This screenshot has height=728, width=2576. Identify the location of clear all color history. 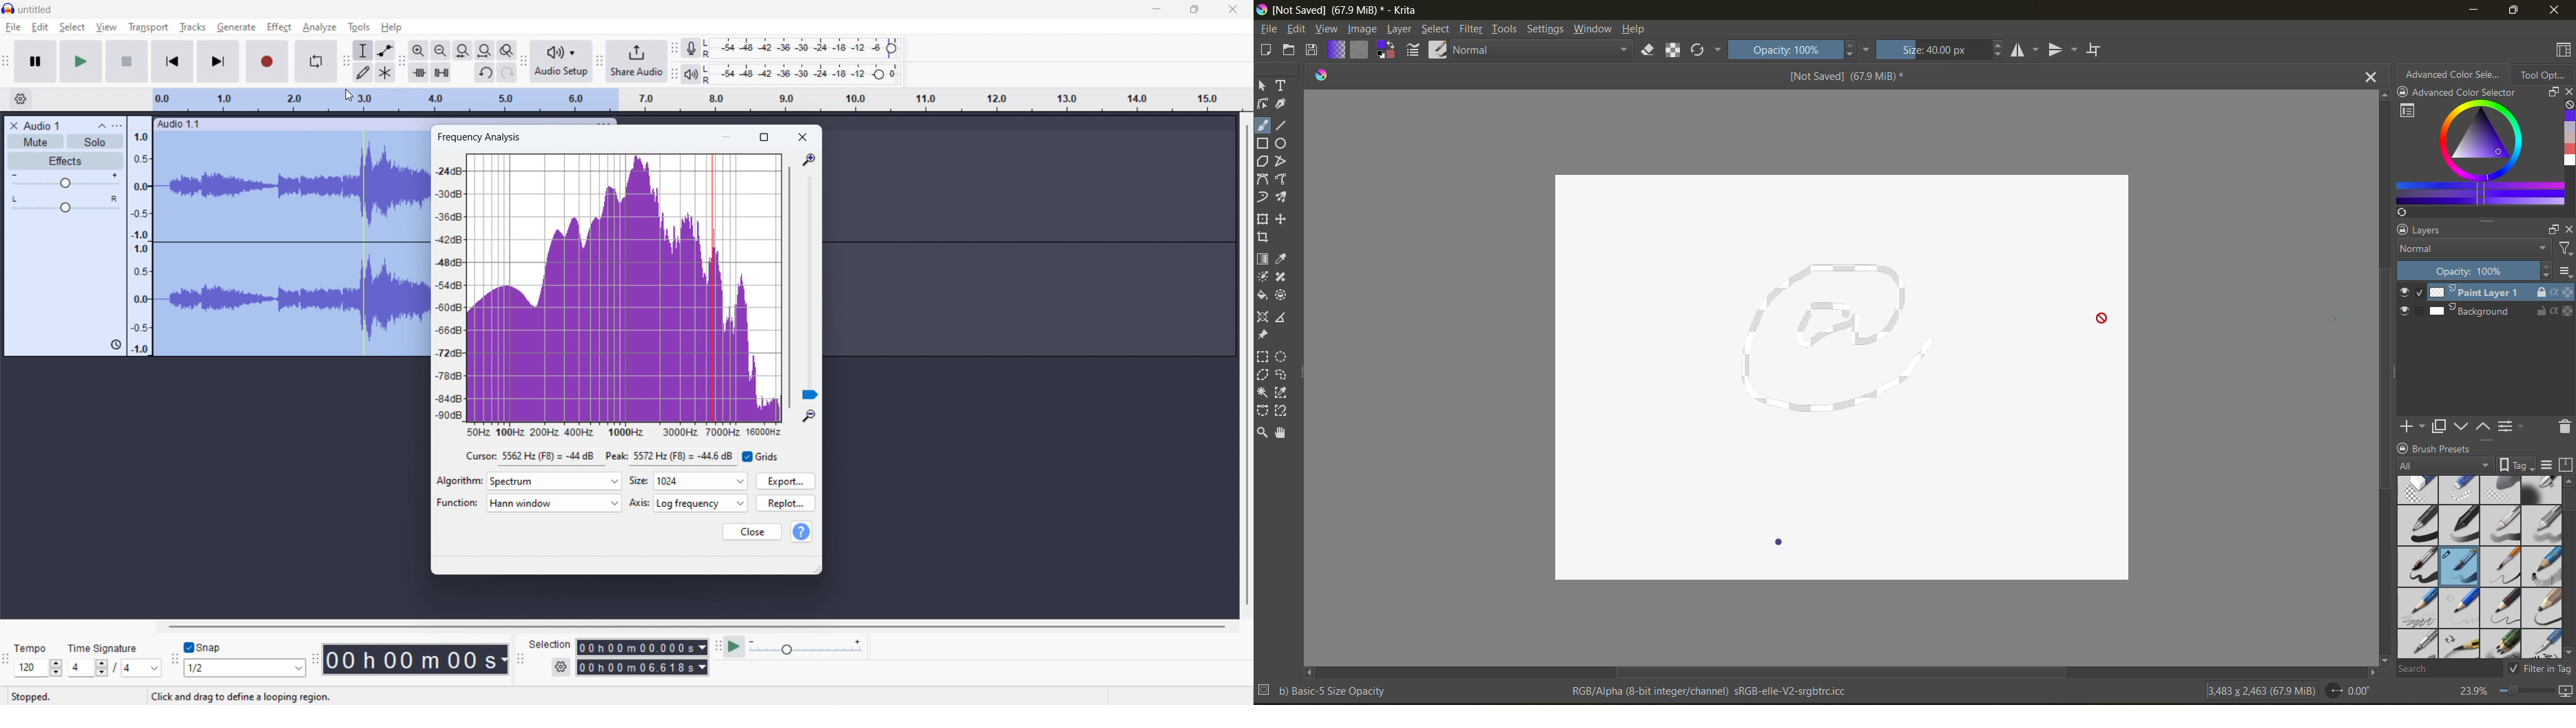
(2568, 105).